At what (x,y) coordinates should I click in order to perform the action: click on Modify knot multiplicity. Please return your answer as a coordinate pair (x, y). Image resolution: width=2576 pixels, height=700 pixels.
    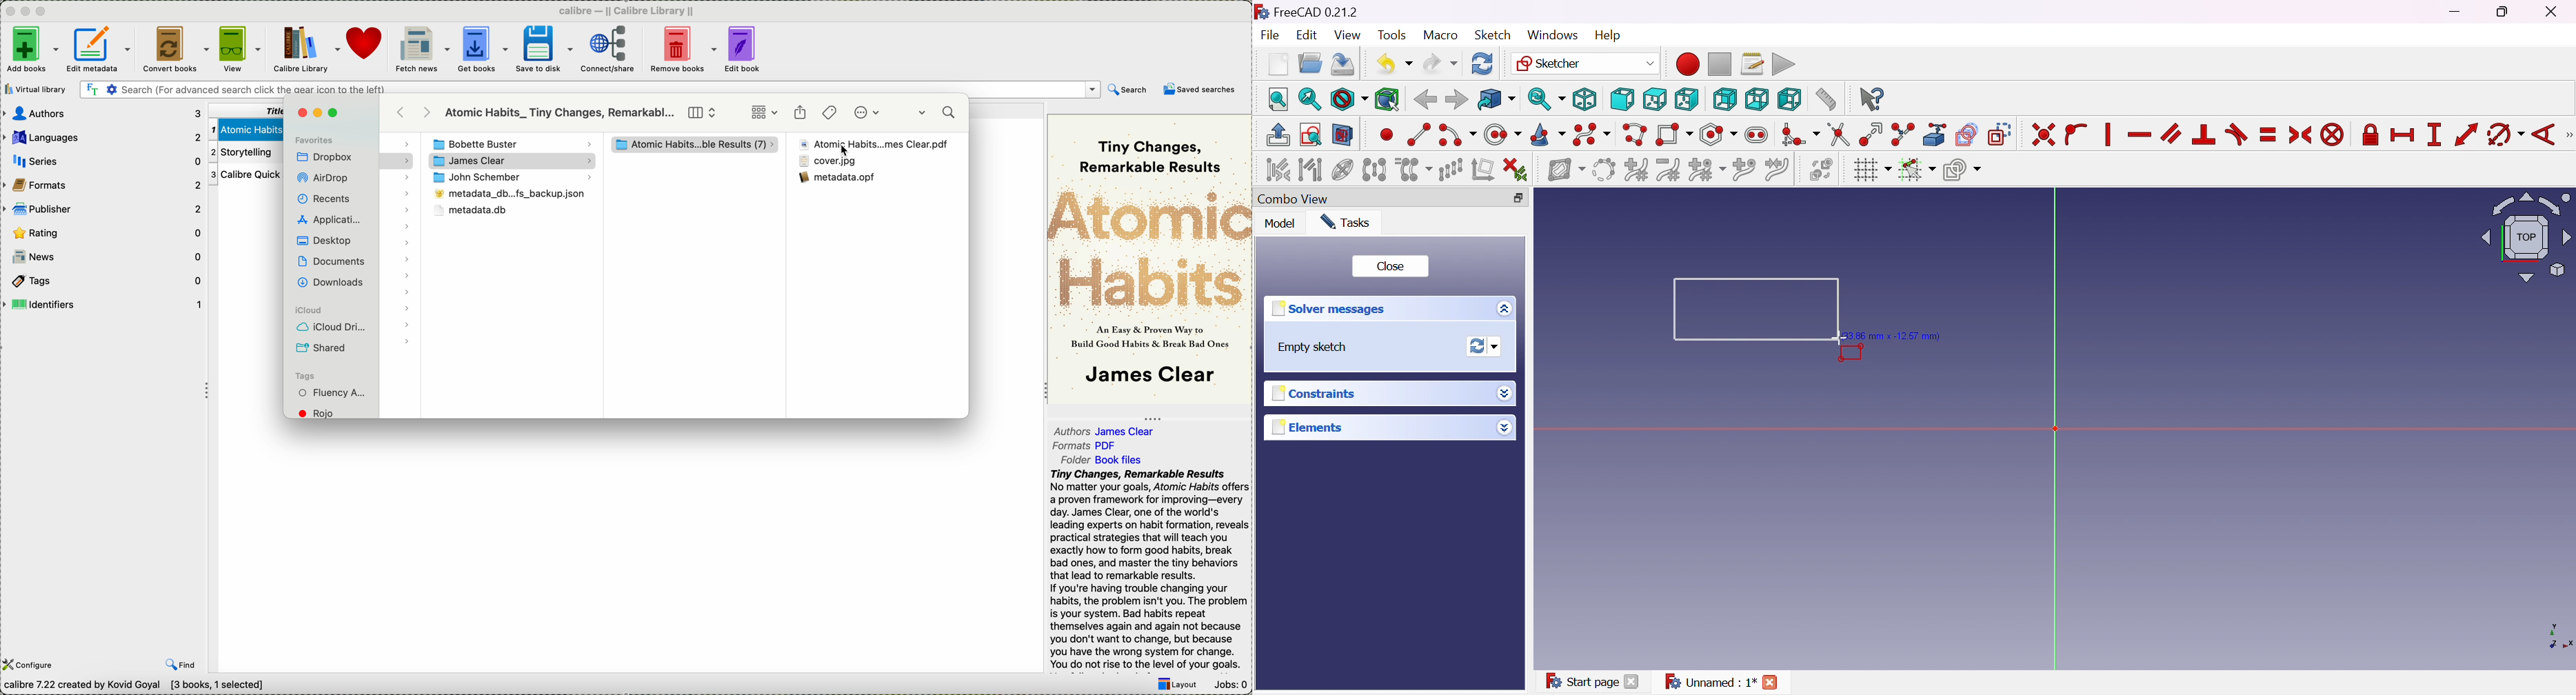
    Looking at the image, I should click on (1707, 169).